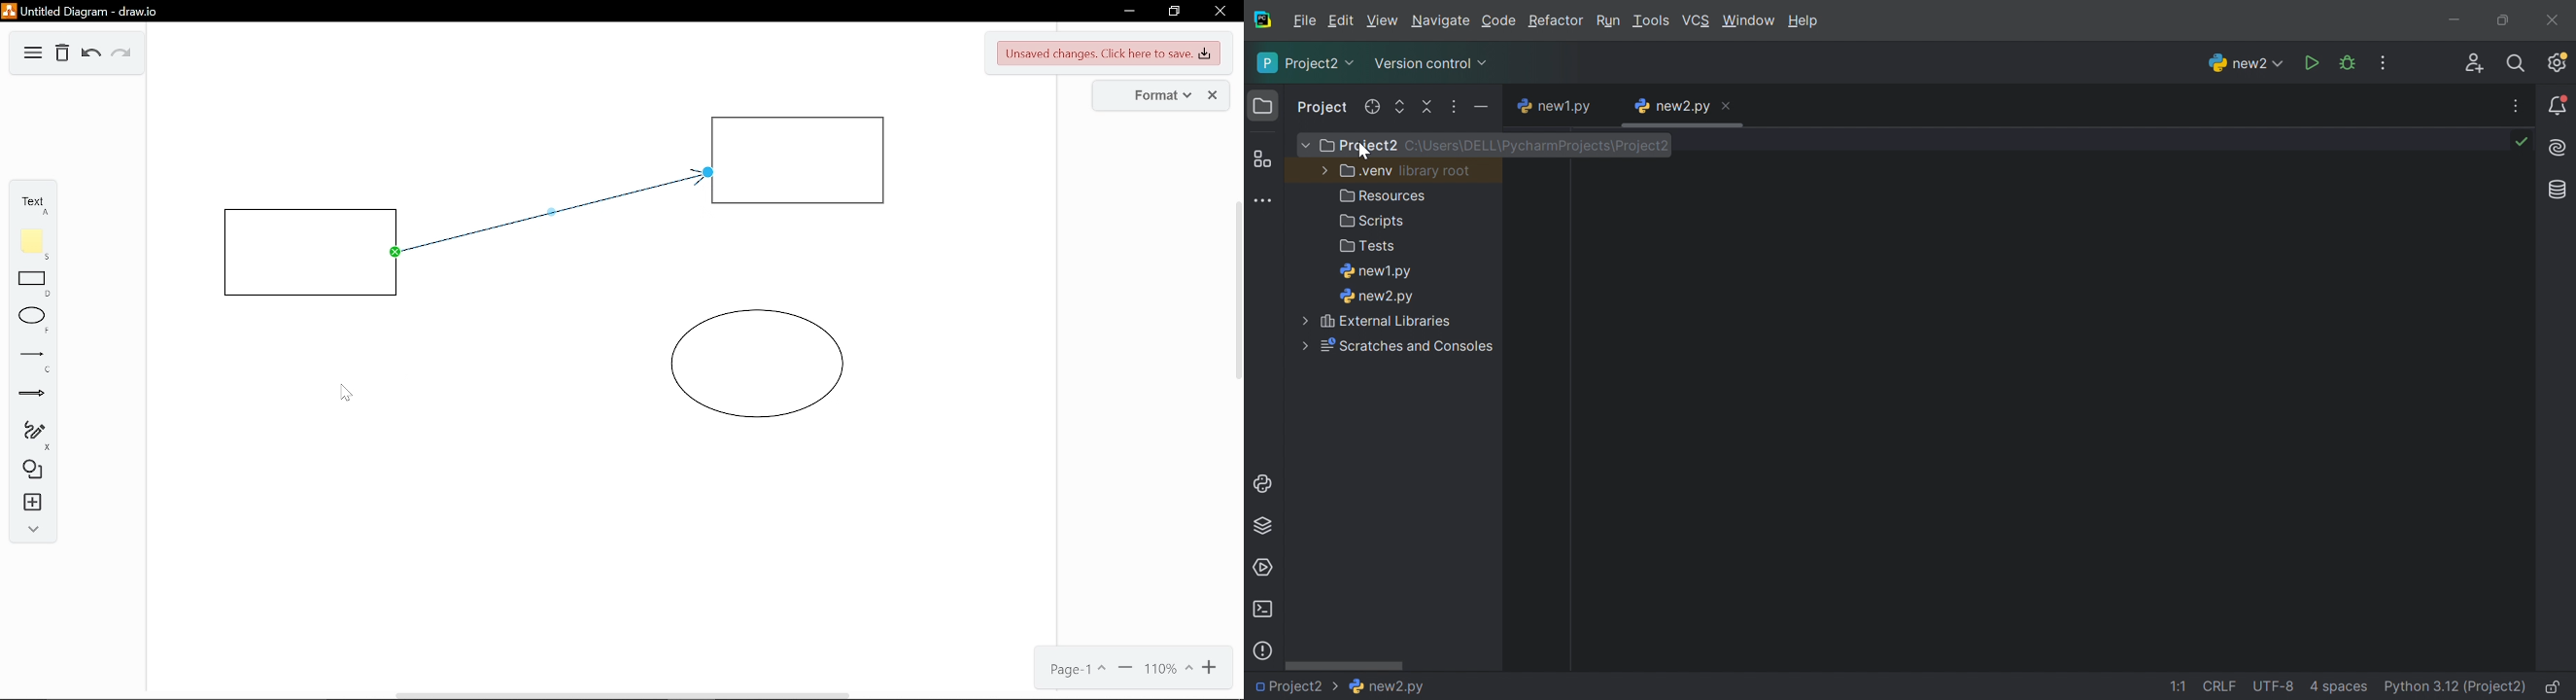 This screenshot has width=2576, height=700. What do you see at coordinates (91, 55) in the screenshot?
I see `Undo` at bounding box center [91, 55].